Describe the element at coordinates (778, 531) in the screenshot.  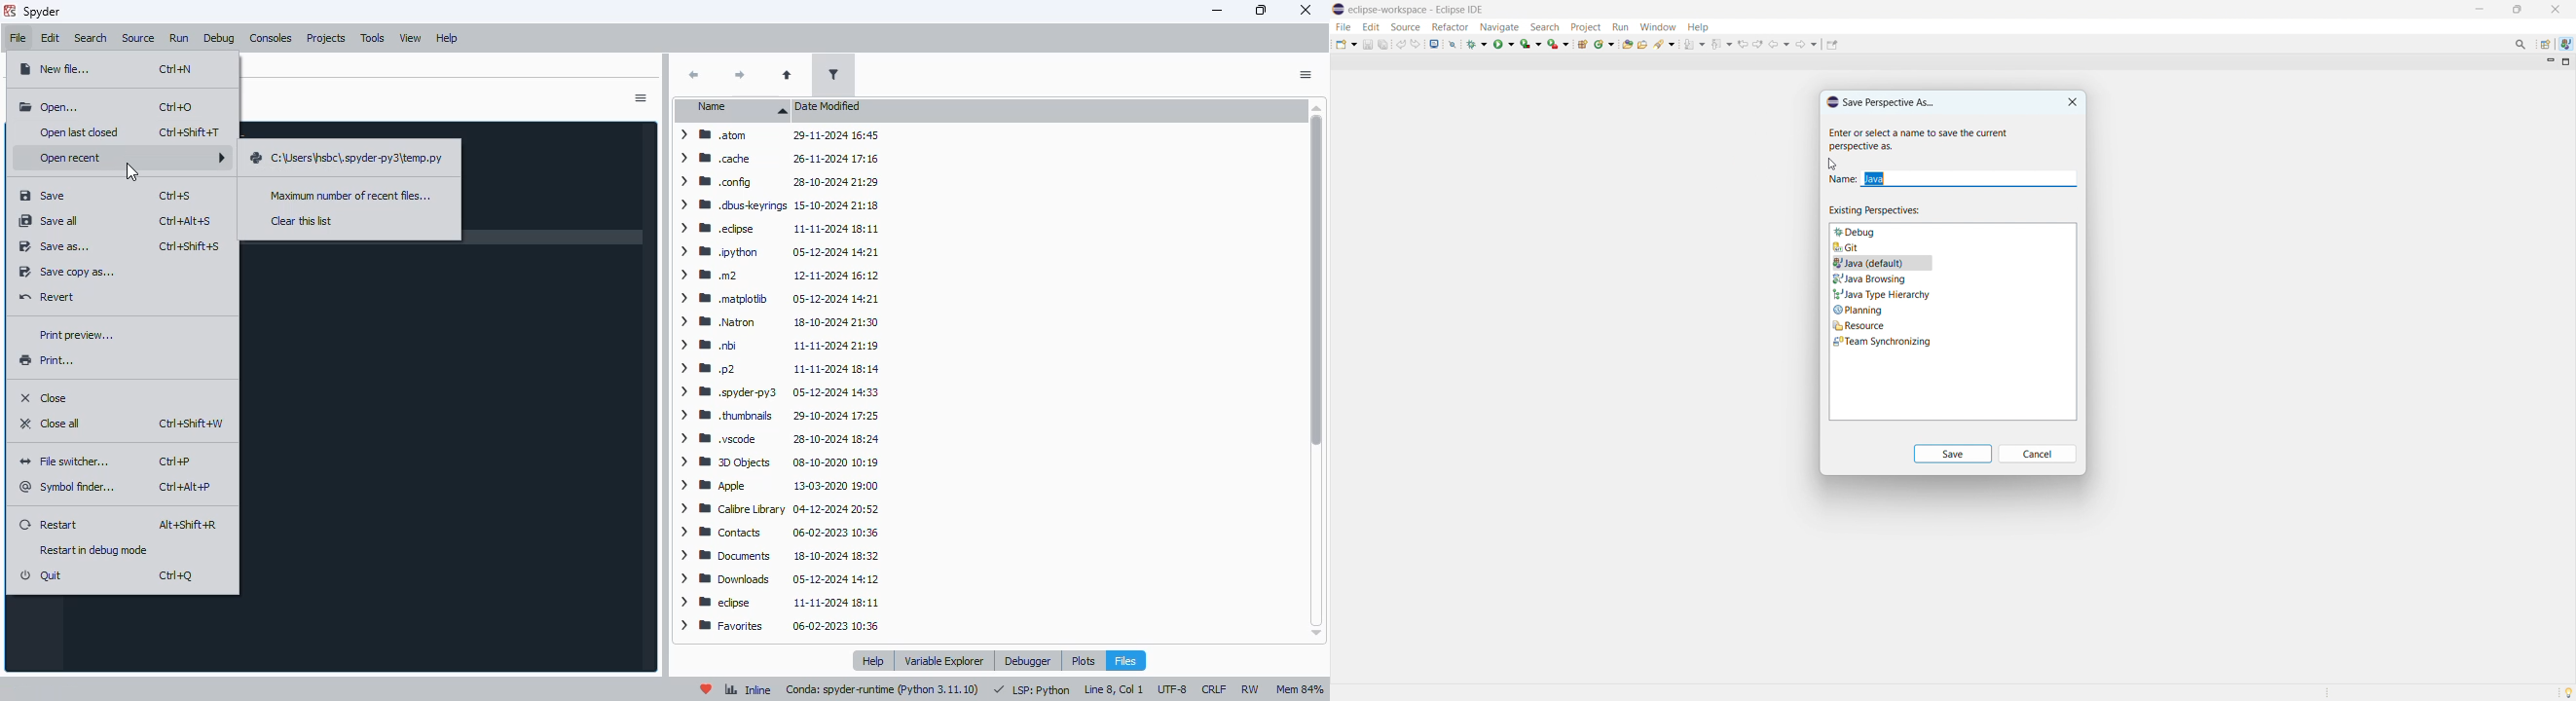
I see `> BB Contacts 06-02-2023 10:36` at that location.